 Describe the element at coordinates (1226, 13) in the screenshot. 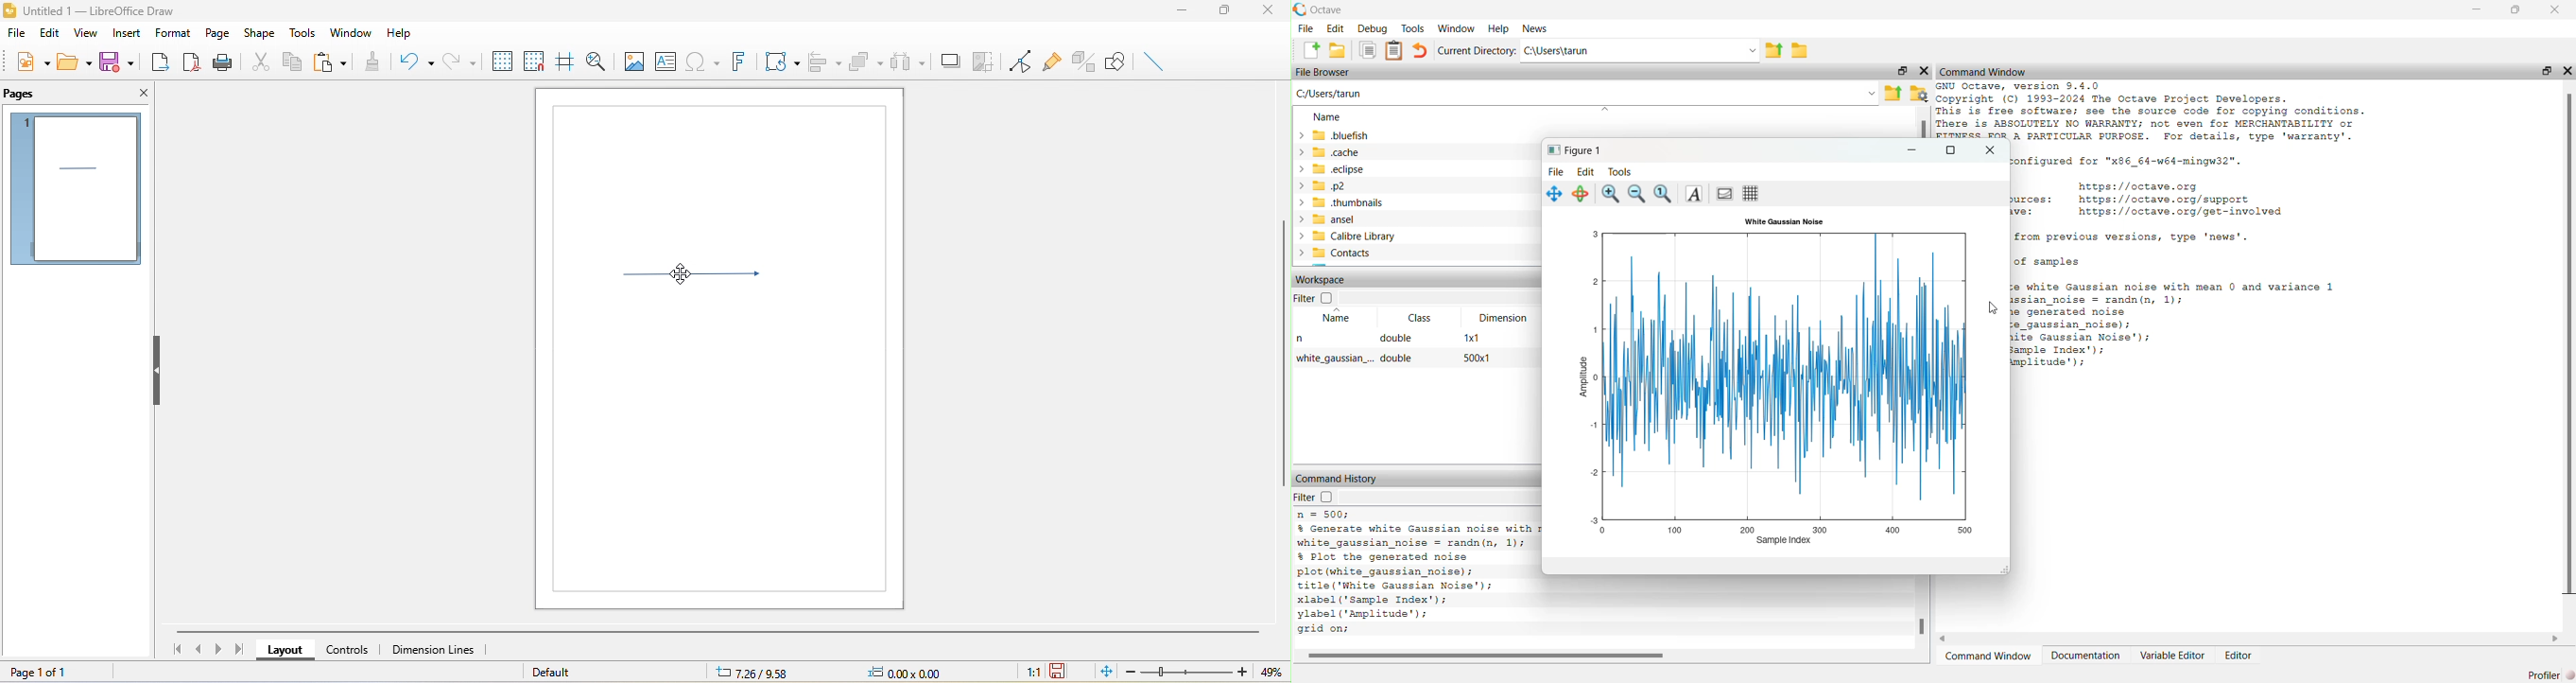

I see `maximize` at that location.